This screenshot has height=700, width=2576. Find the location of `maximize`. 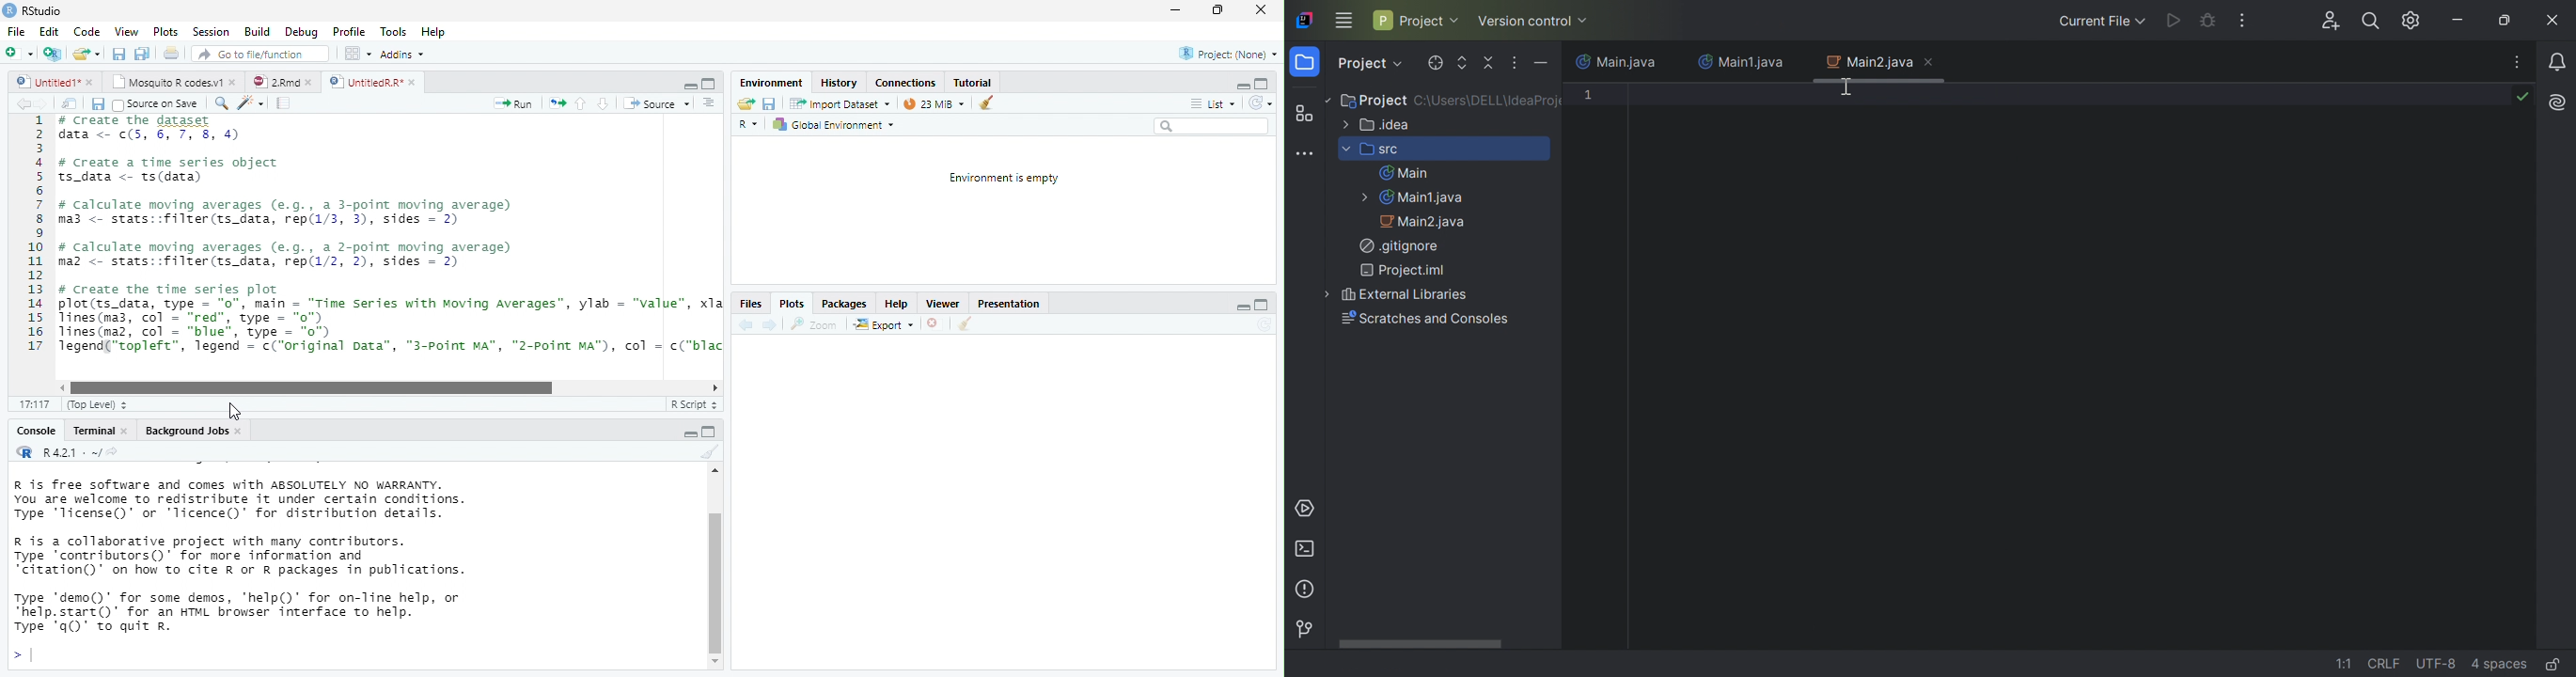

maximize is located at coordinates (709, 84).